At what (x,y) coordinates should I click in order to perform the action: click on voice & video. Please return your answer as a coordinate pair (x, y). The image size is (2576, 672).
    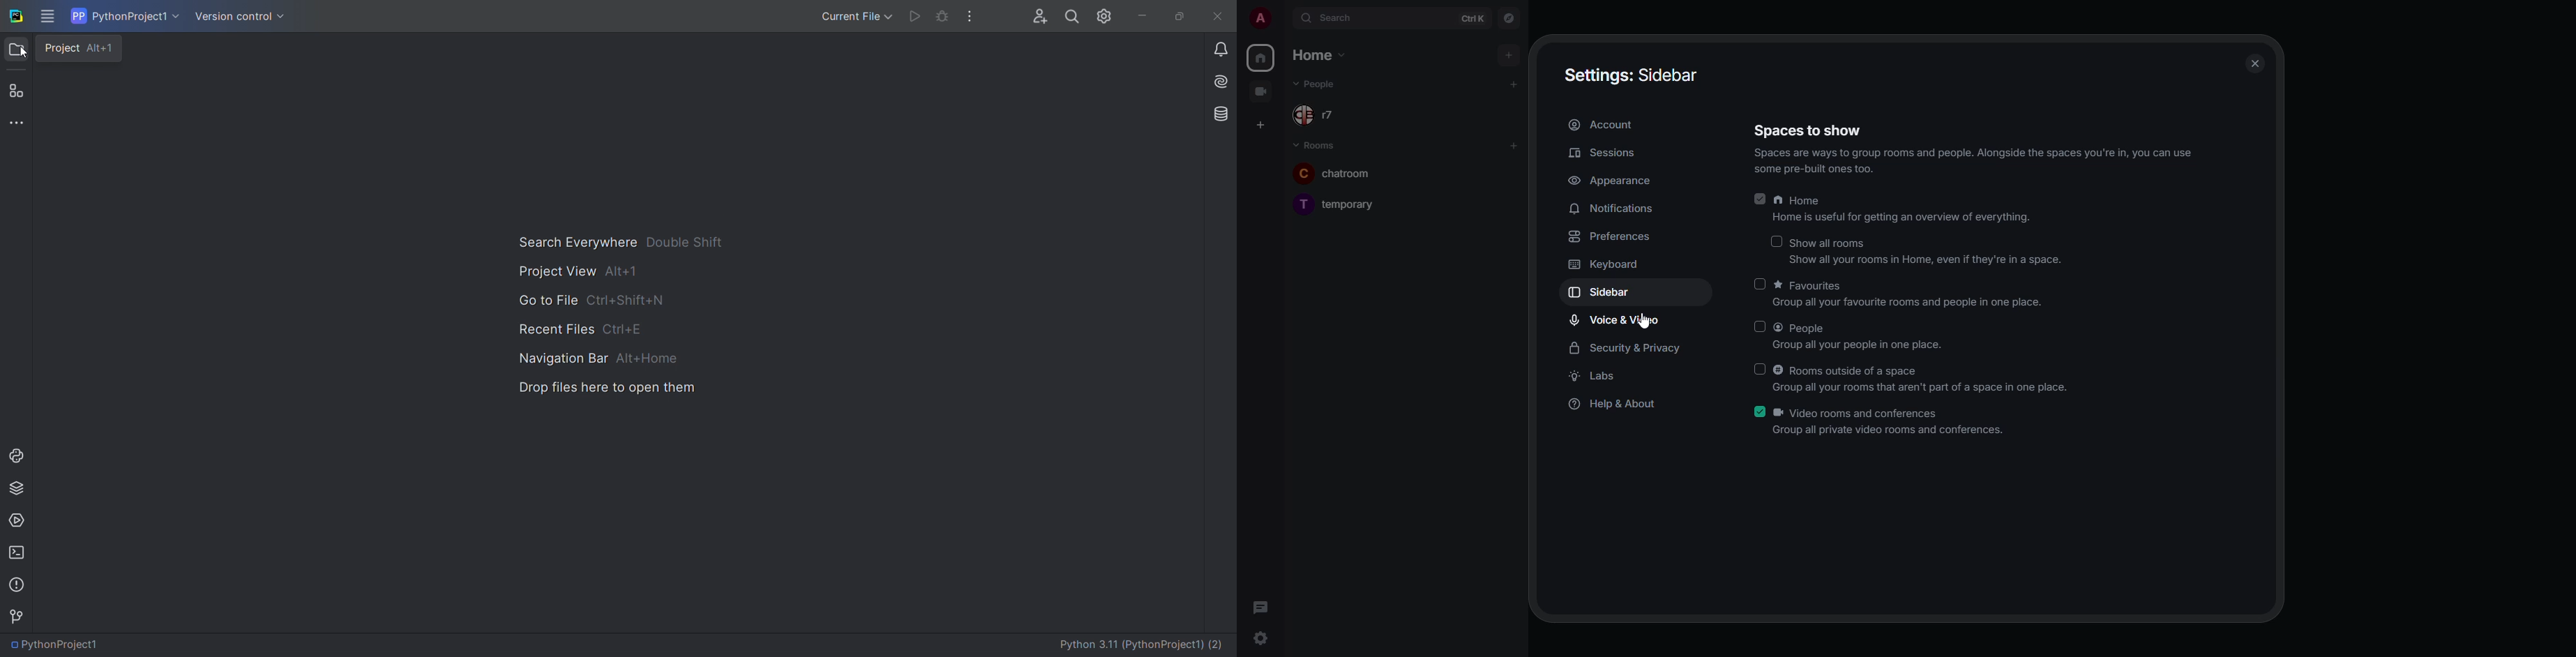
    Looking at the image, I should click on (1618, 320).